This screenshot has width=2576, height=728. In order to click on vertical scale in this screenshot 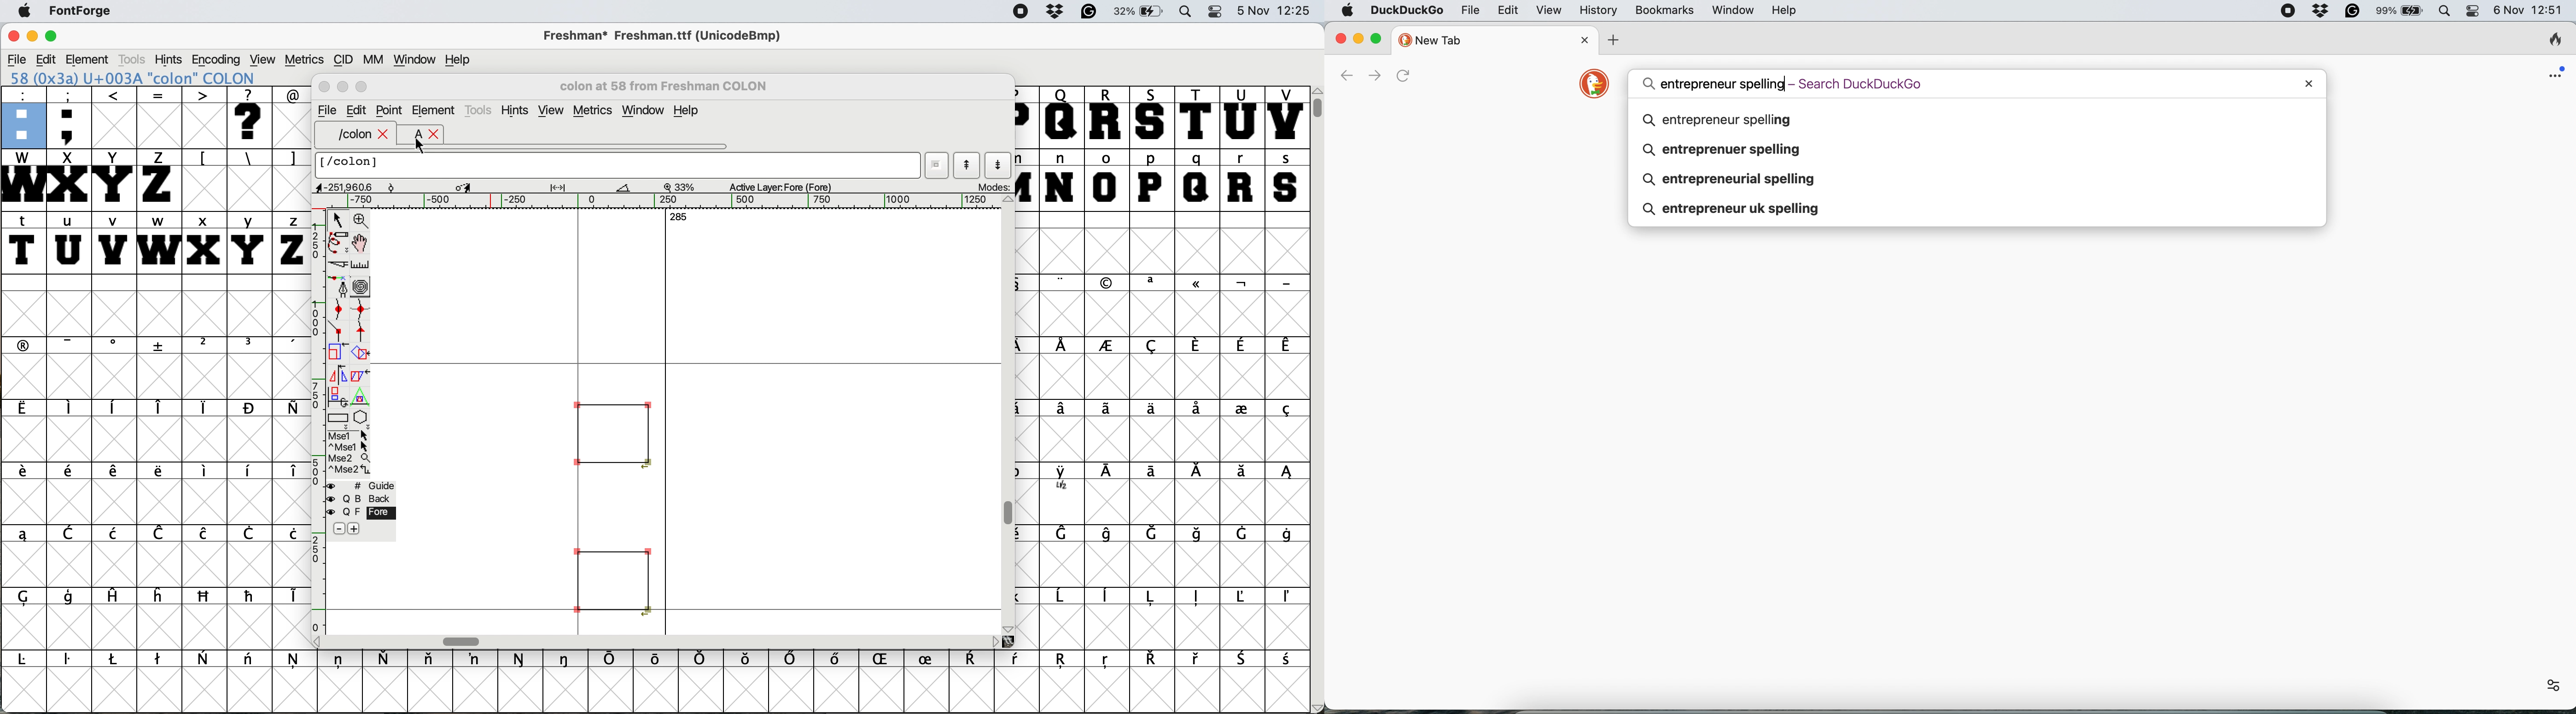, I will do `click(314, 425)`.